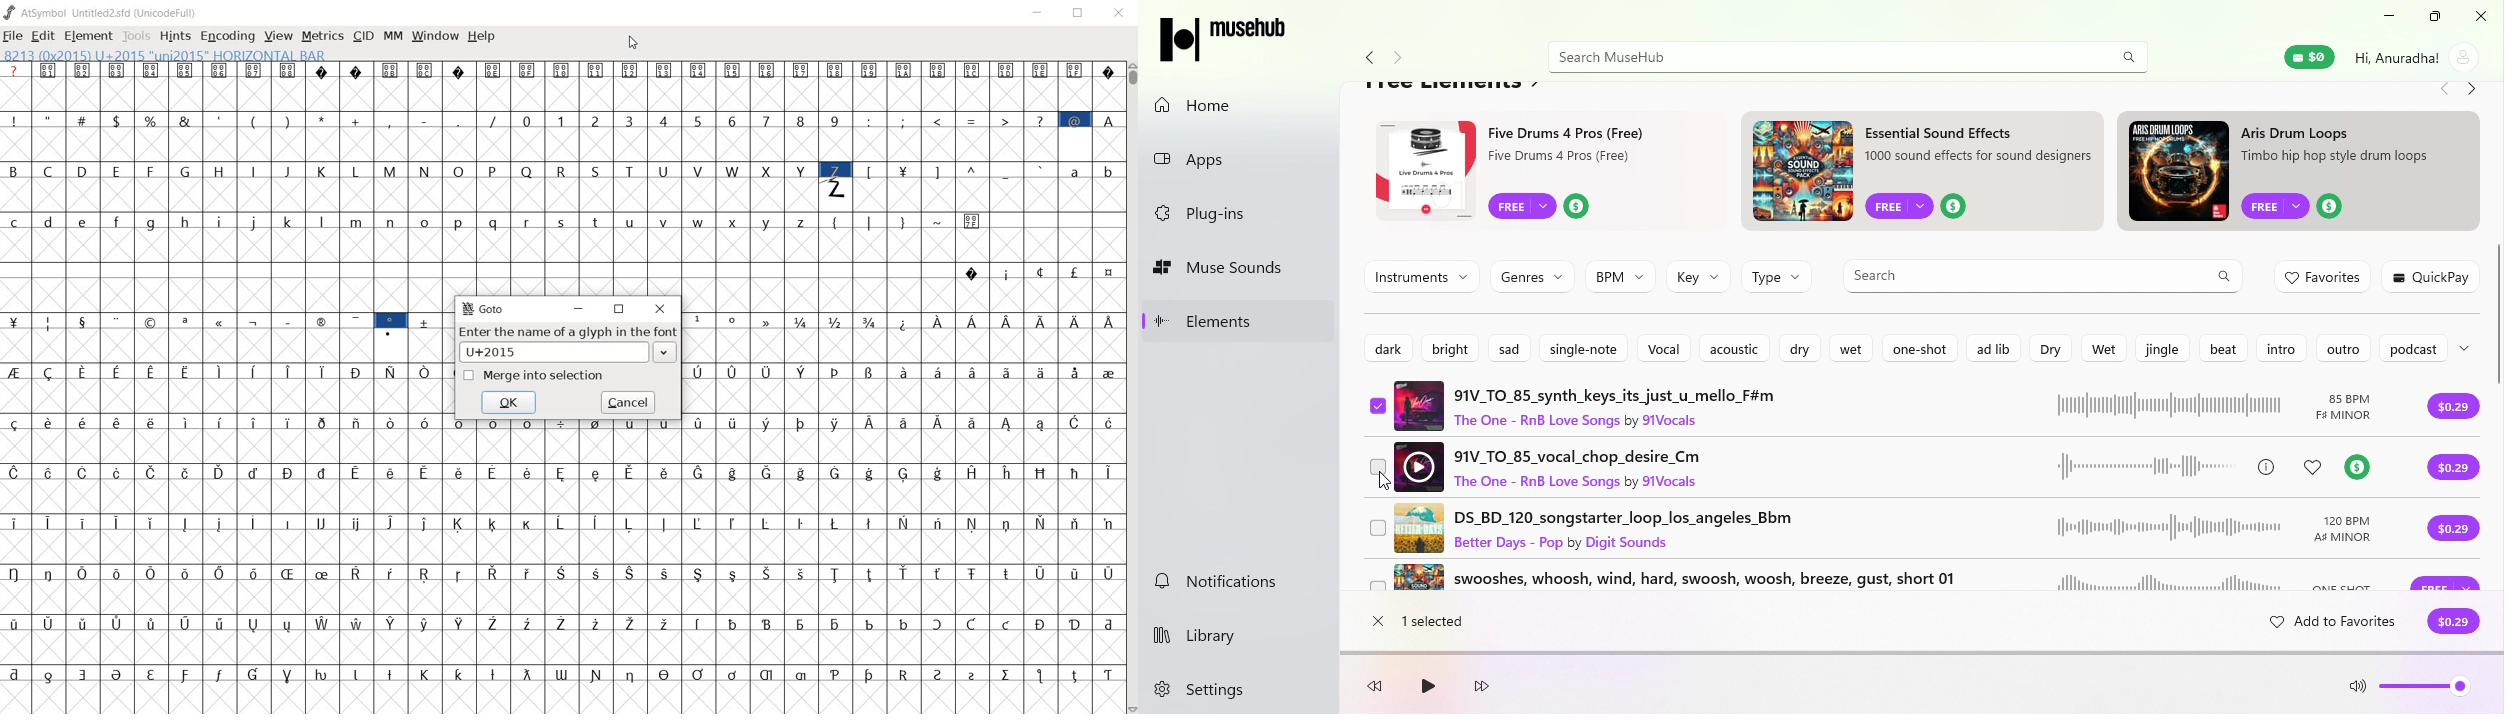 The width and height of the screenshot is (2520, 728). Describe the element at coordinates (1133, 387) in the screenshot. I see `SCROLLBAR` at that location.